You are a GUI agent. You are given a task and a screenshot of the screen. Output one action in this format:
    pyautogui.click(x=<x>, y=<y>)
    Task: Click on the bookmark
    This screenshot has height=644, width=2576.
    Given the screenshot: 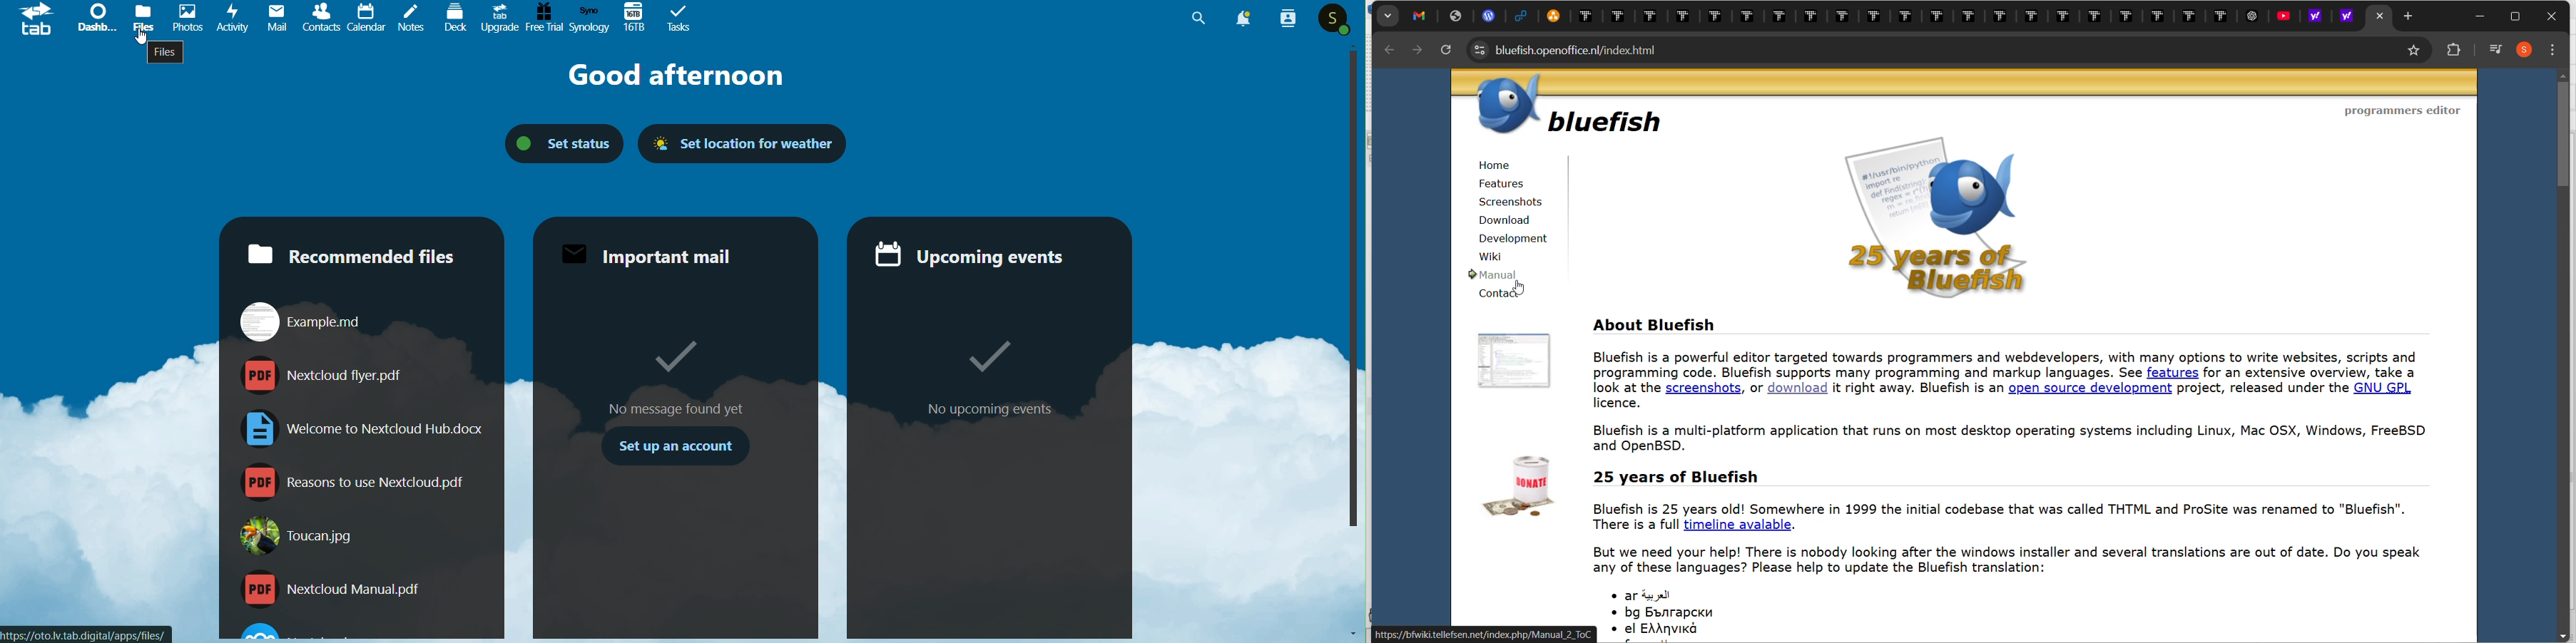 What is the action you would take?
    pyautogui.click(x=2418, y=50)
    